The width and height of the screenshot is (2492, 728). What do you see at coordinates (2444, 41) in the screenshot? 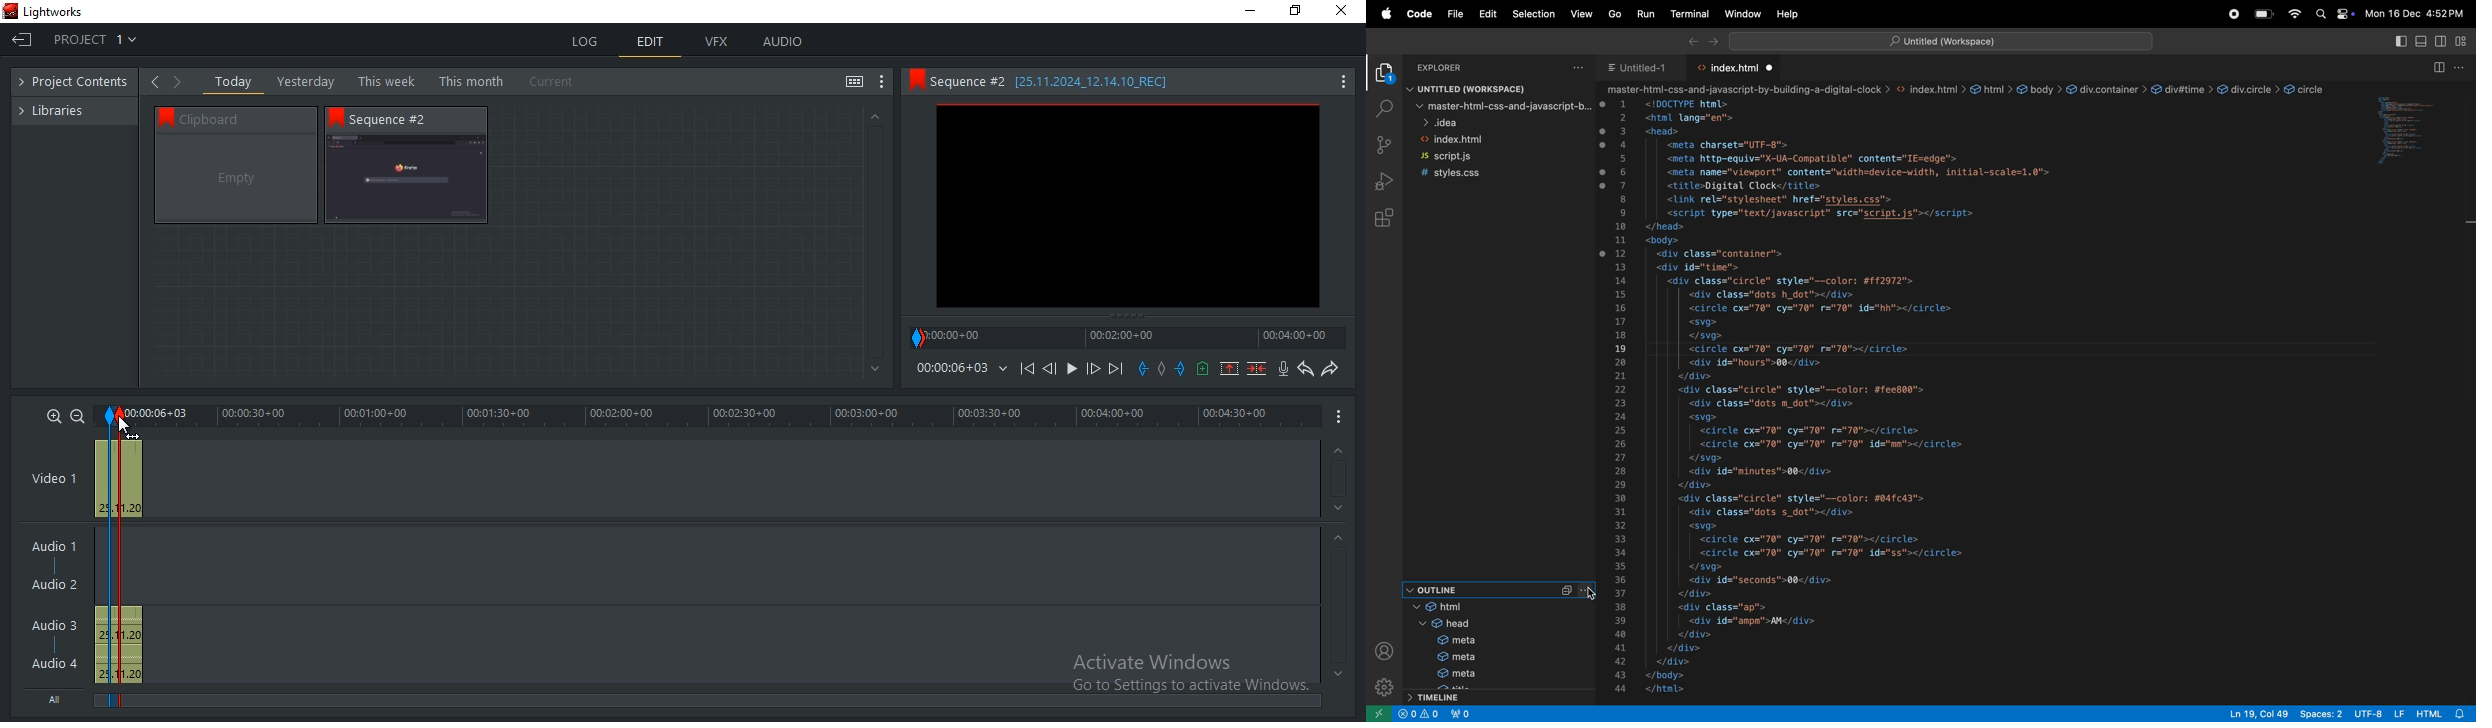
I see `primary secondary` at bounding box center [2444, 41].